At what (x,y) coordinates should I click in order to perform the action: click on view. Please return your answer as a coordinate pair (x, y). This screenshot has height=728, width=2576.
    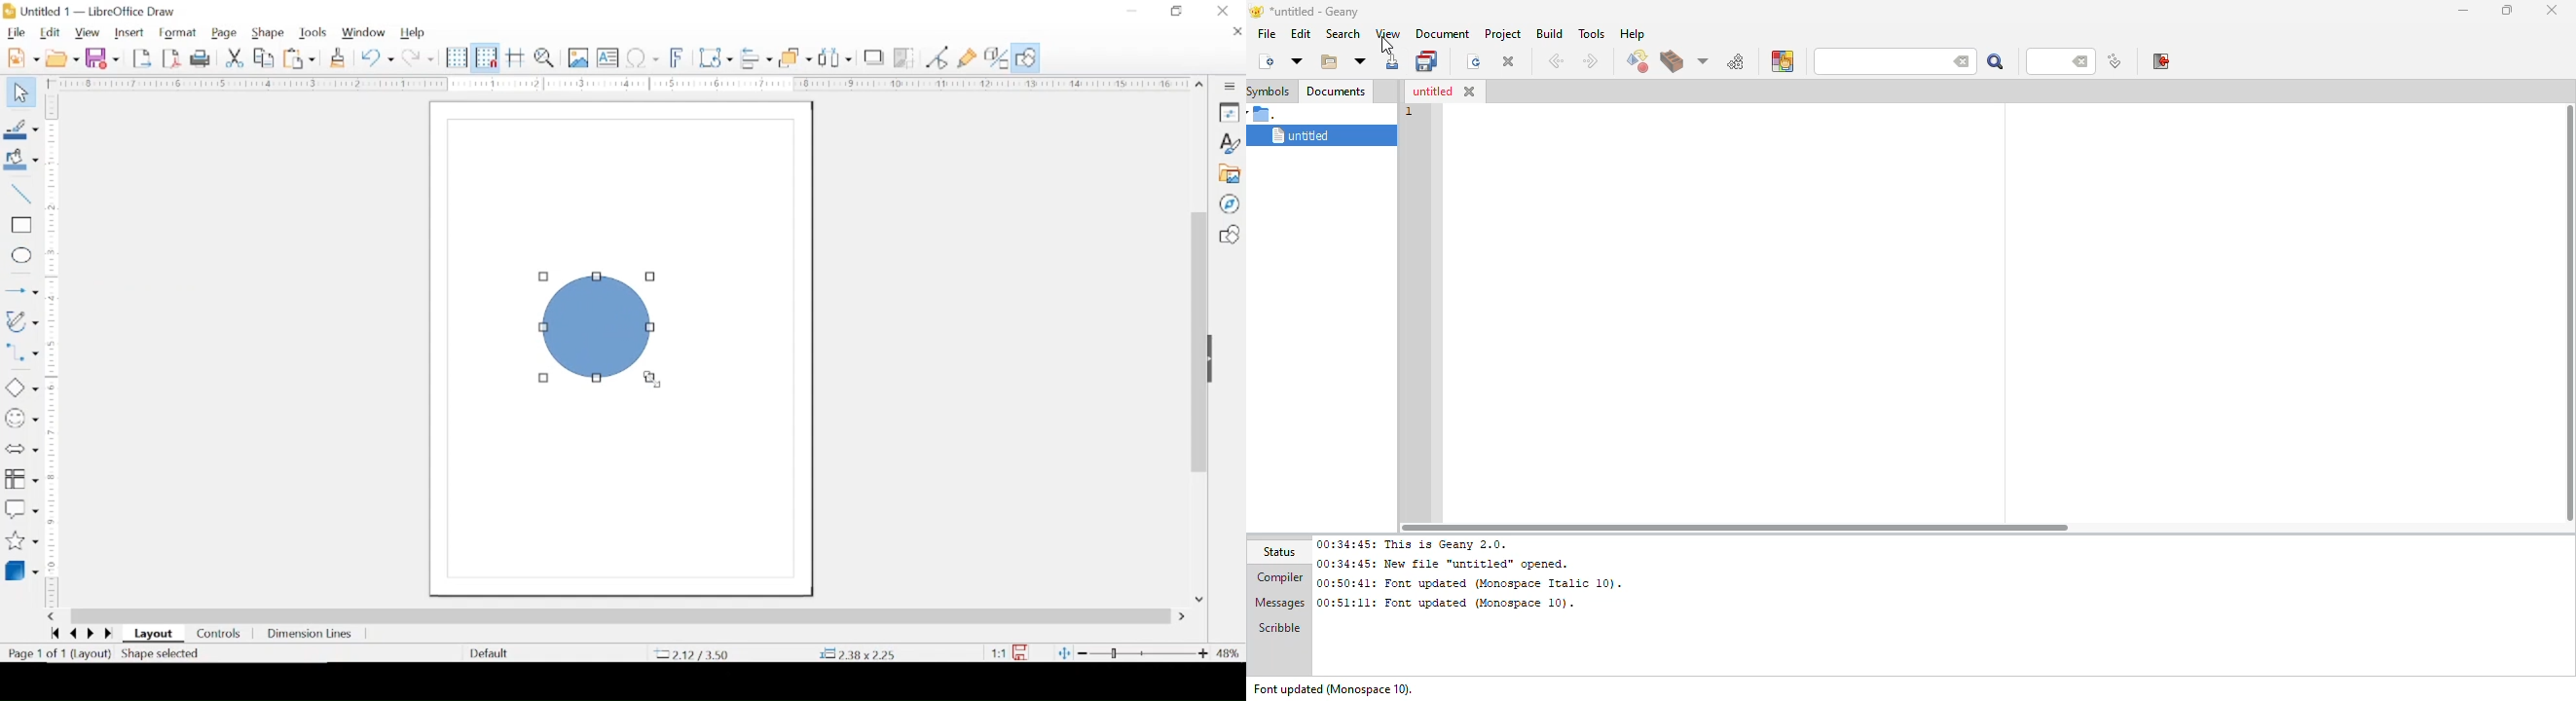
    Looking at the image, I should click on (88, 33).